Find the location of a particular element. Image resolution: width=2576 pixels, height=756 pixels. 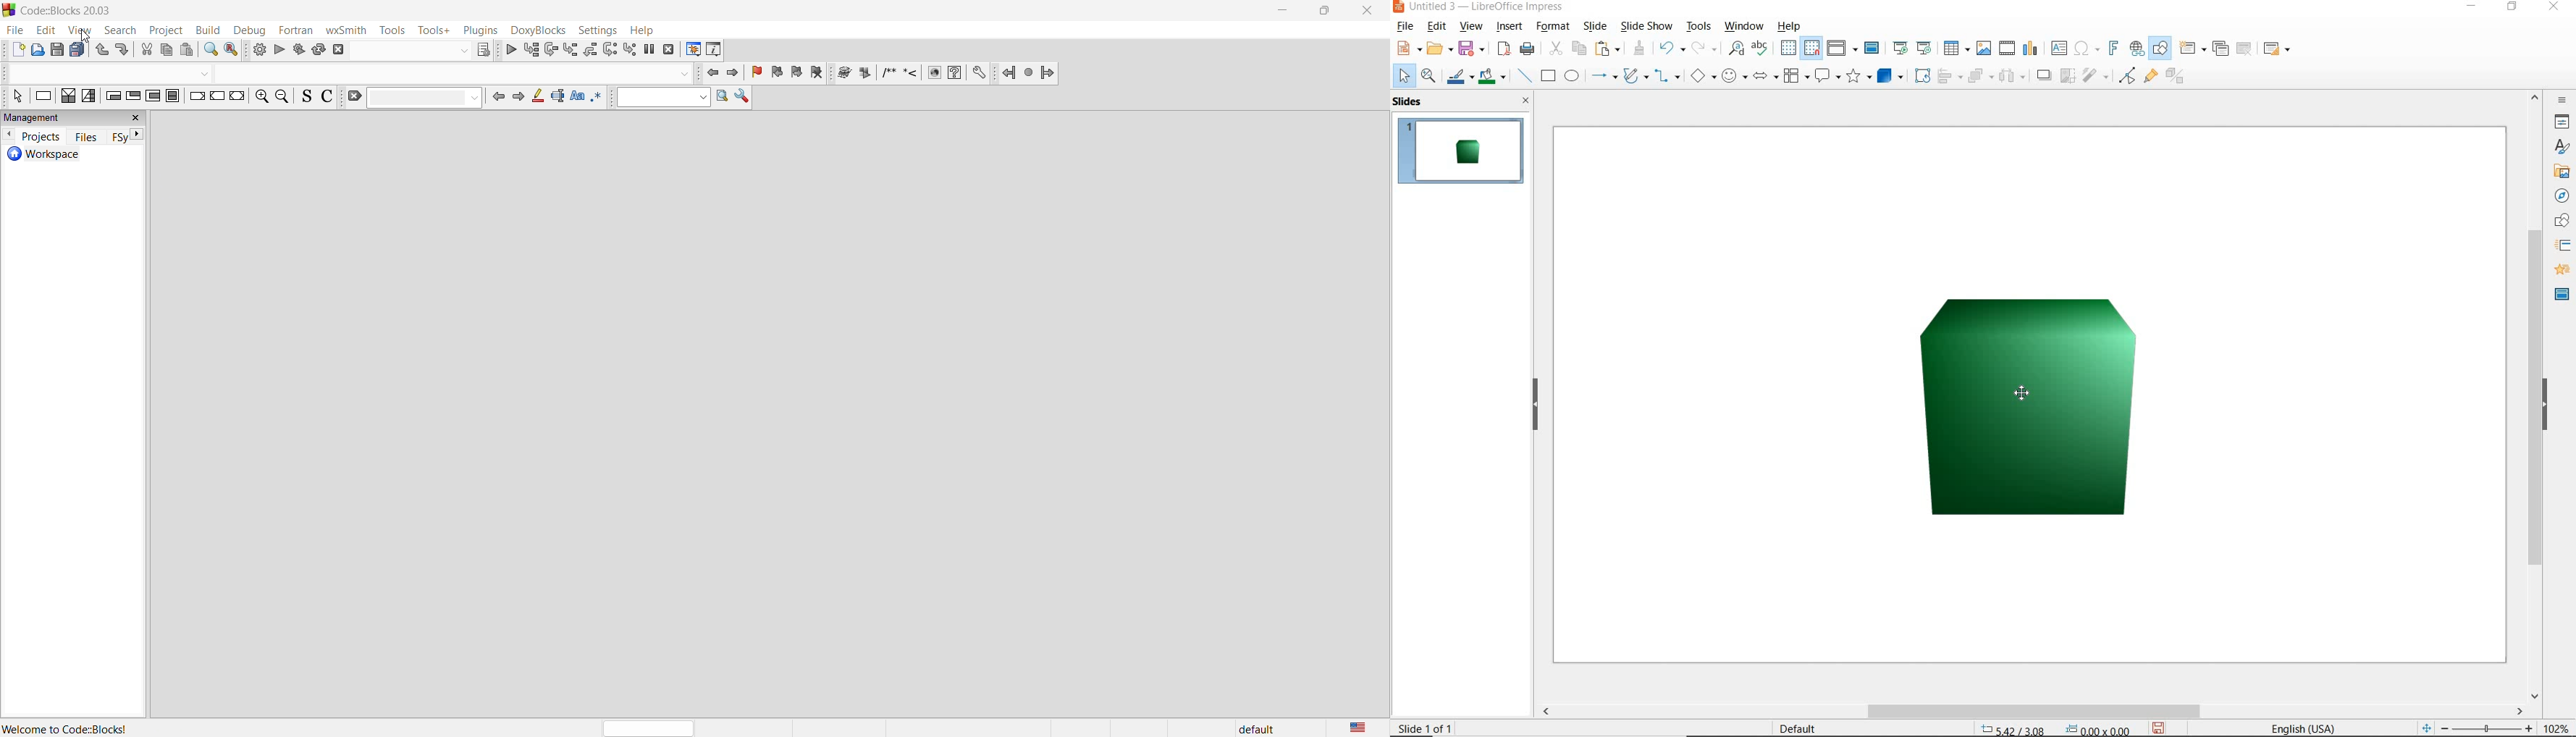

debugging window  is located at coordinates (691, 49).